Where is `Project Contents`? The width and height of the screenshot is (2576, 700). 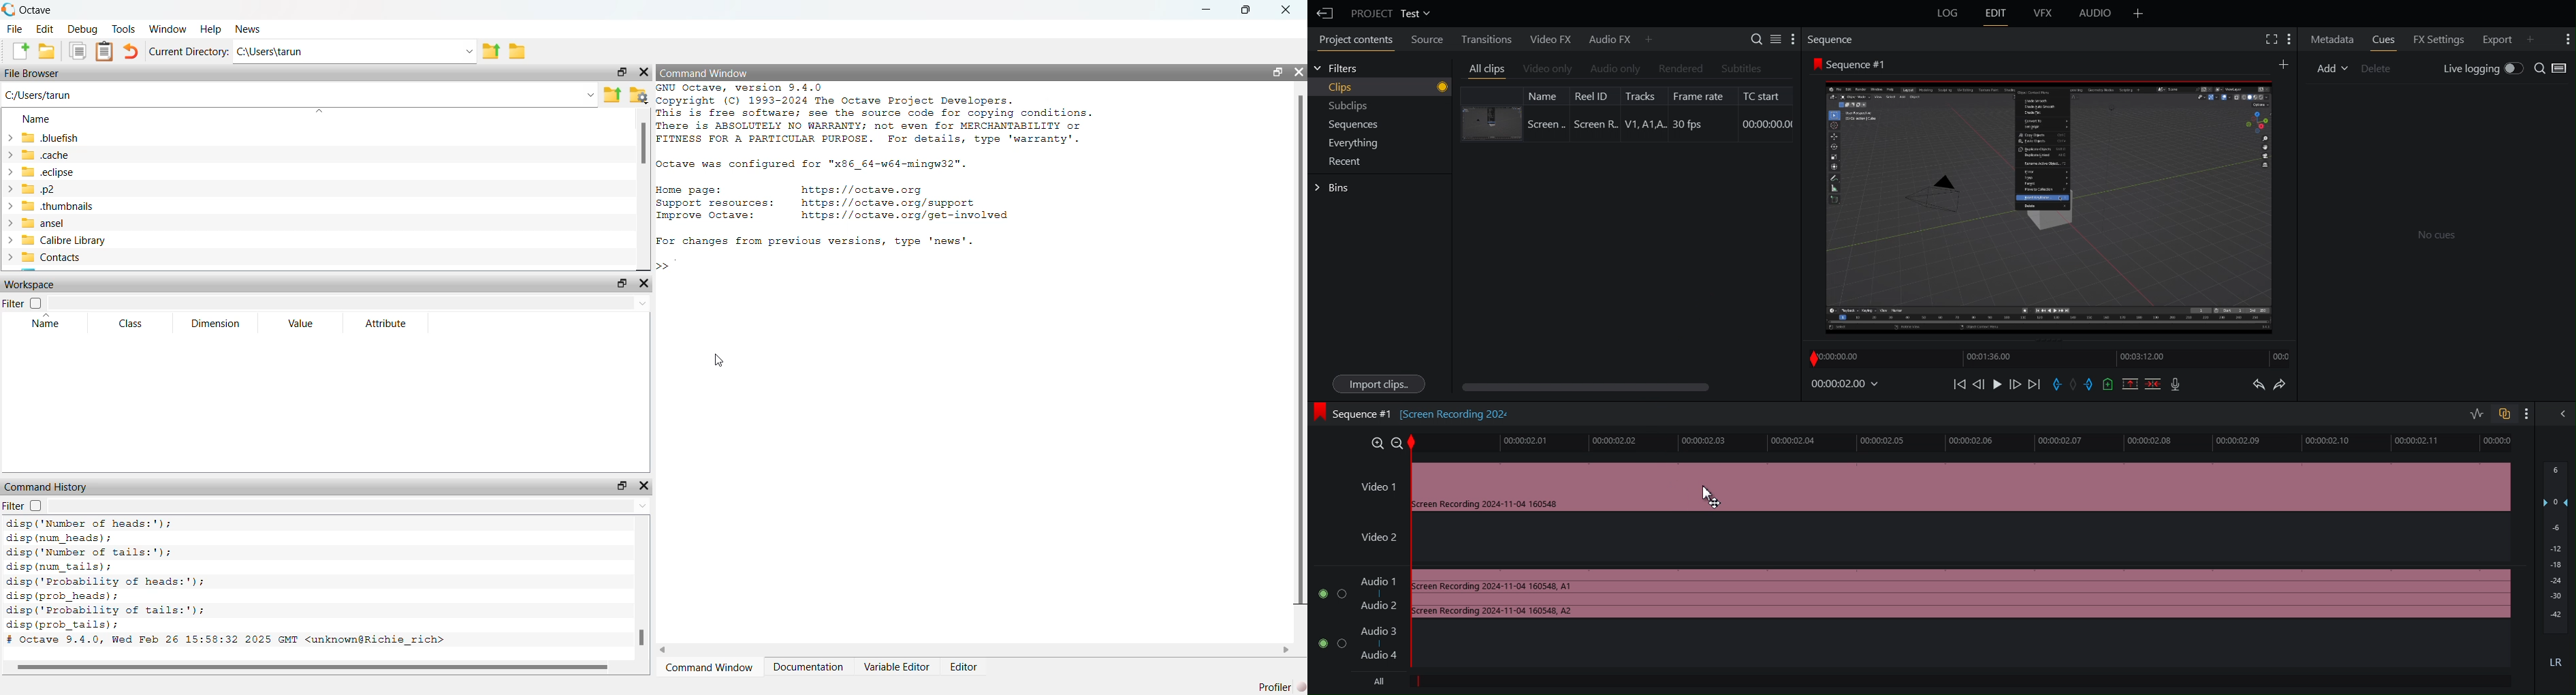 Project Contents is located at coordinates (1355, 39).